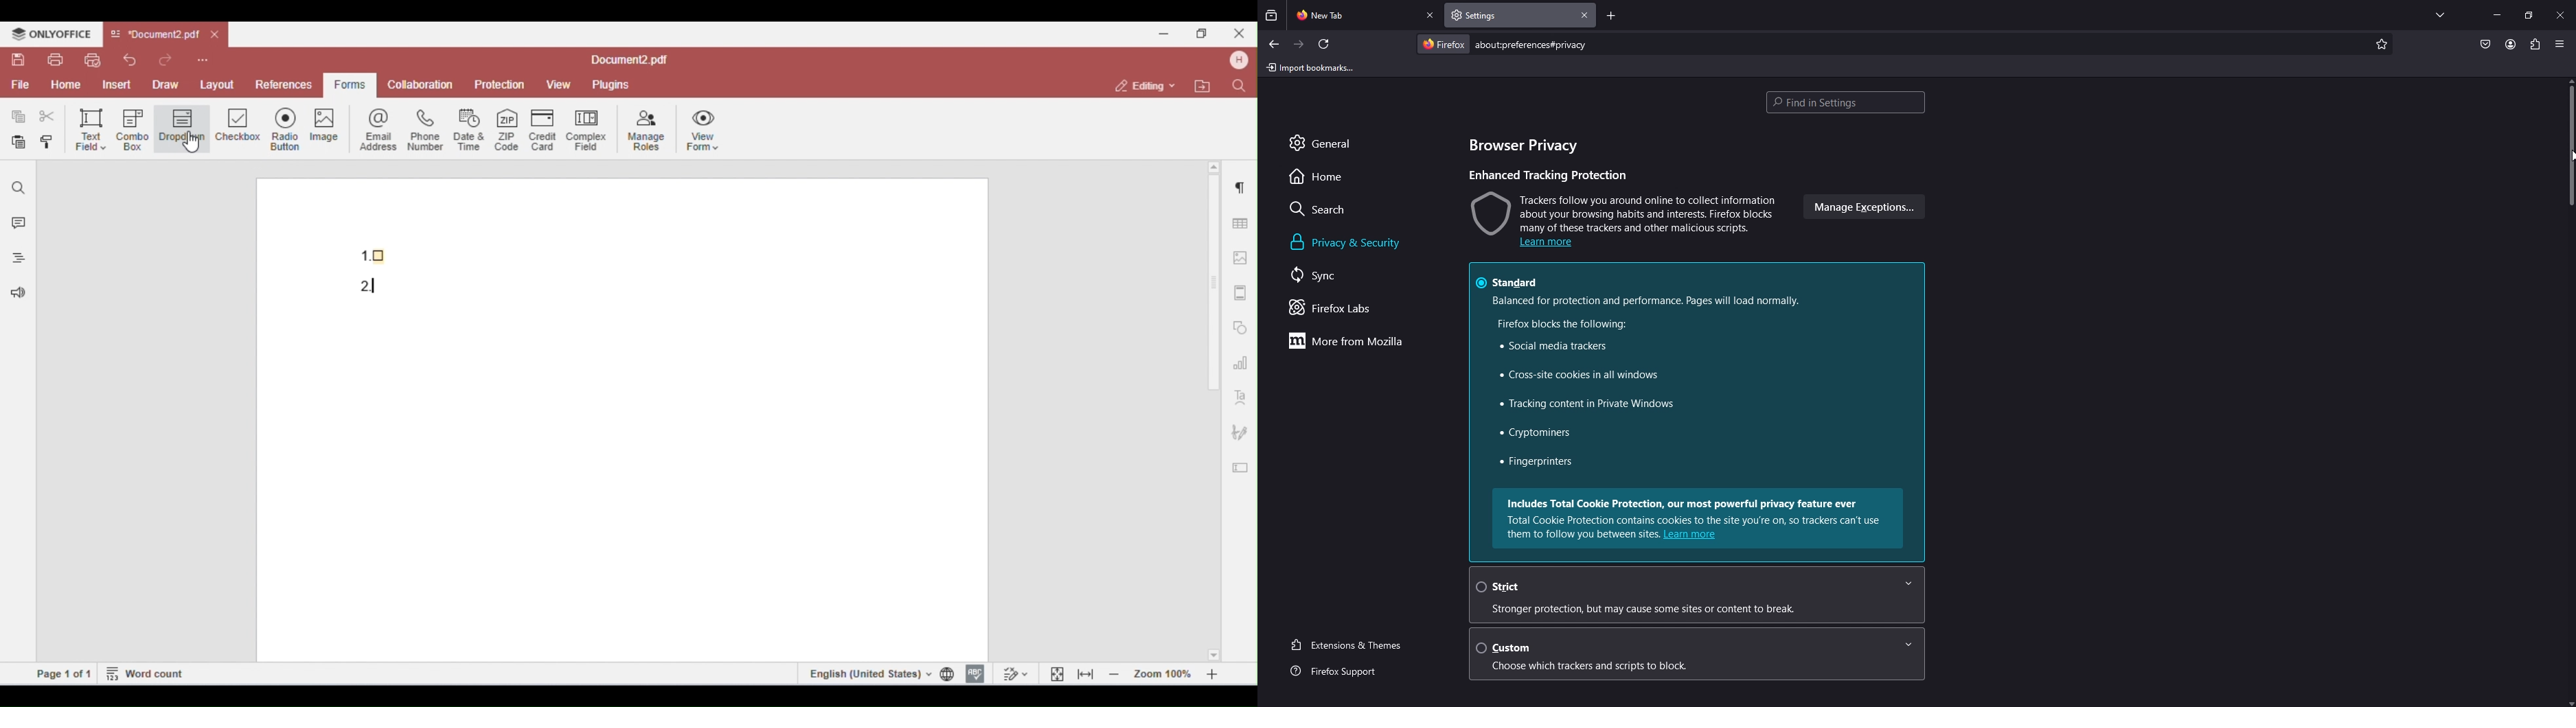 This screenshot has width=2576, height=728. Describe the element at coordinates (1845, 104) in the screenshot. I see `search settings` at that location.